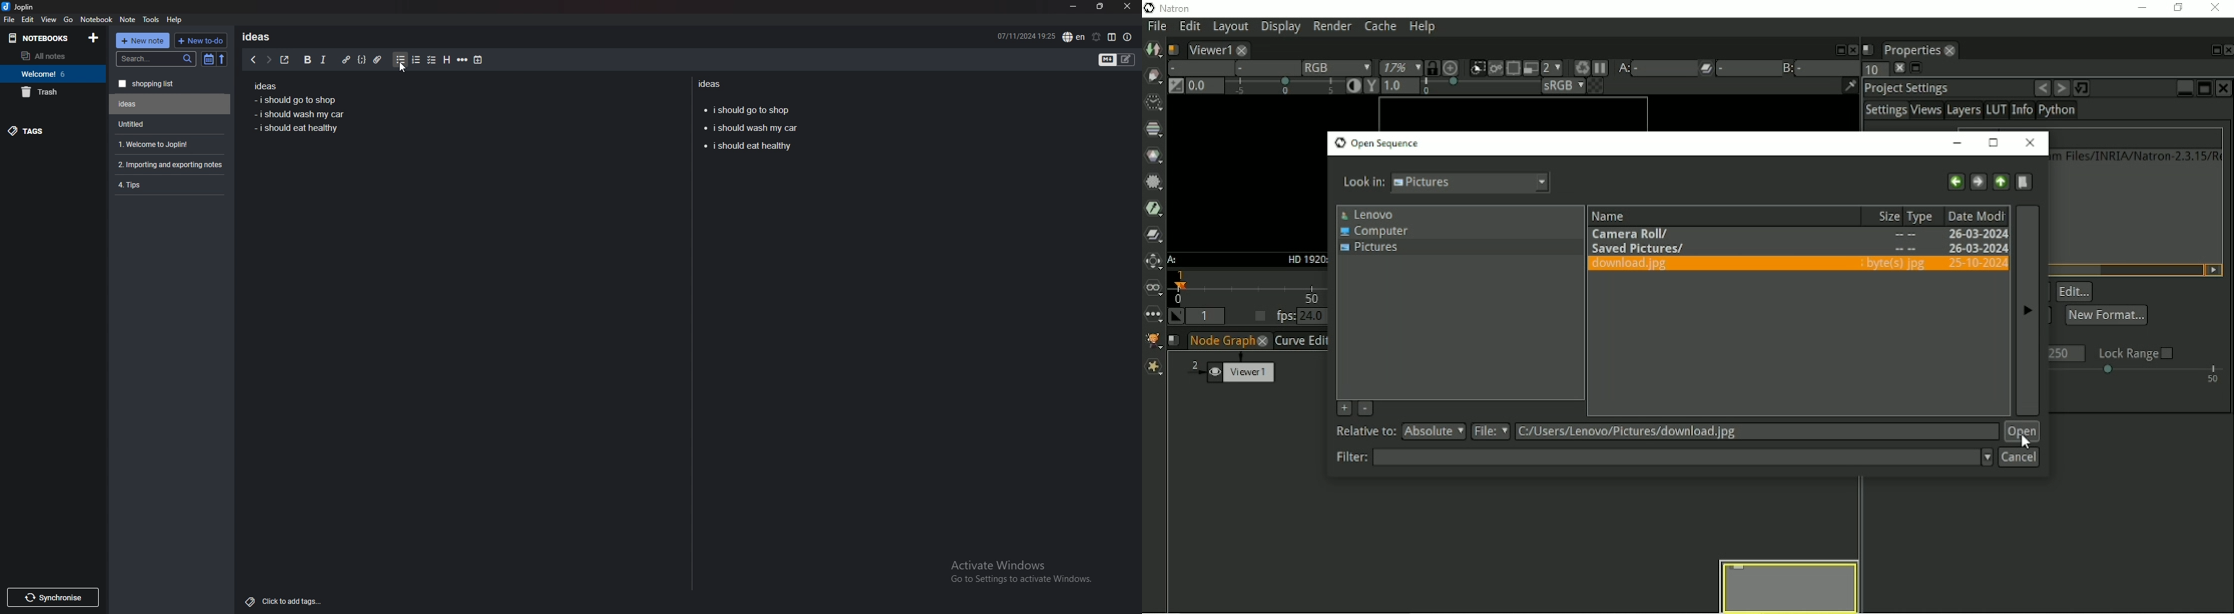 The width and height of the screenshot is (2240, 616). I want to click on i should eat healthy, so click(751, 149).